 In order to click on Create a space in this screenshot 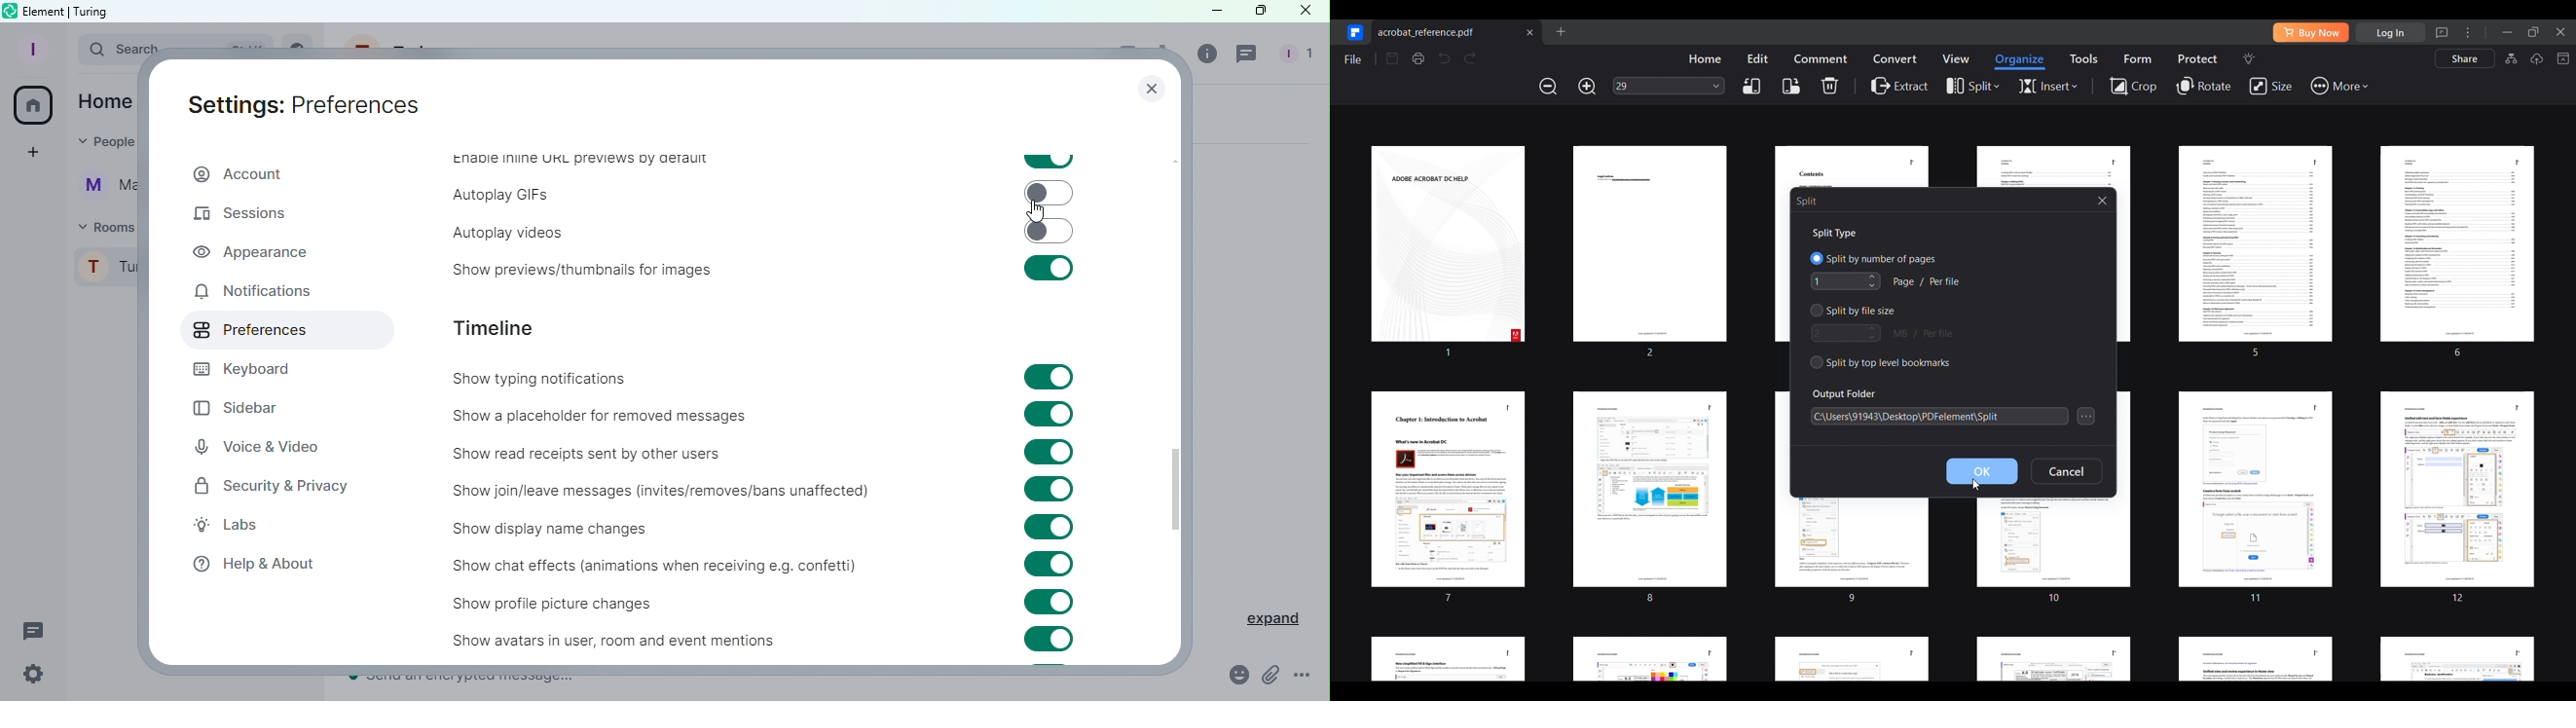, I will do `click(36, 152)`.